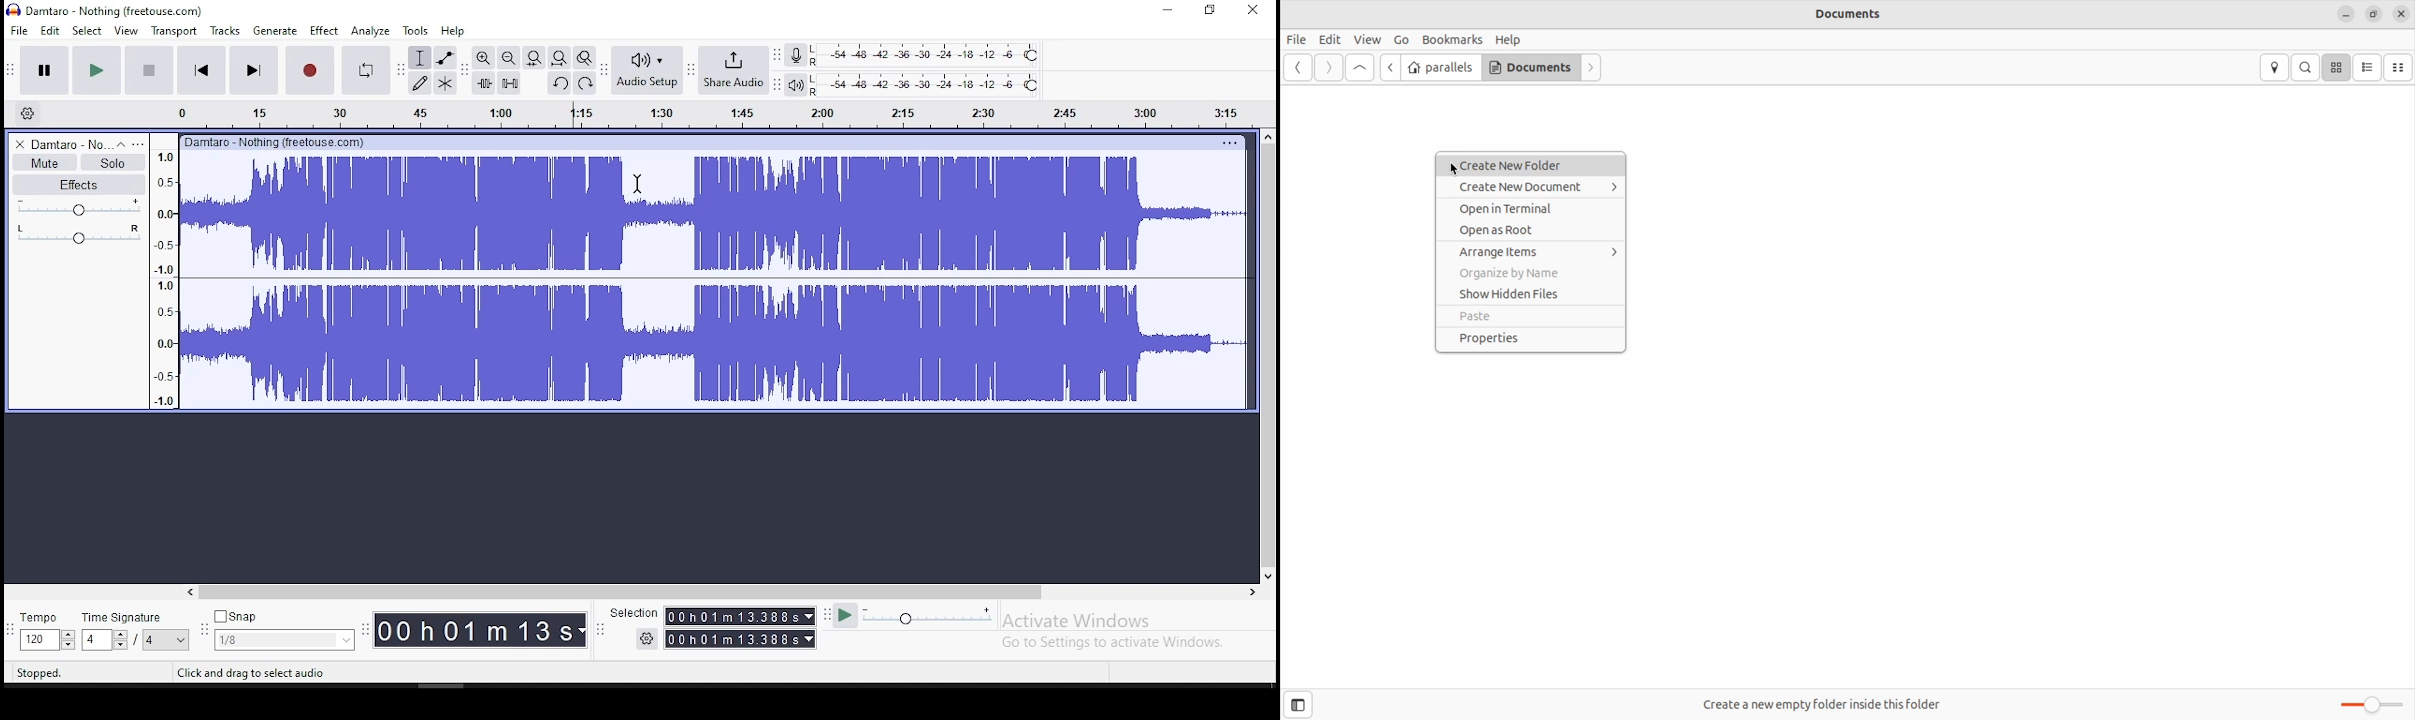 The image size is (2436, 728). What do you see at coordinates (1368, 39) in the screenshot?
I see `View` at bounding box center [1368, 39].